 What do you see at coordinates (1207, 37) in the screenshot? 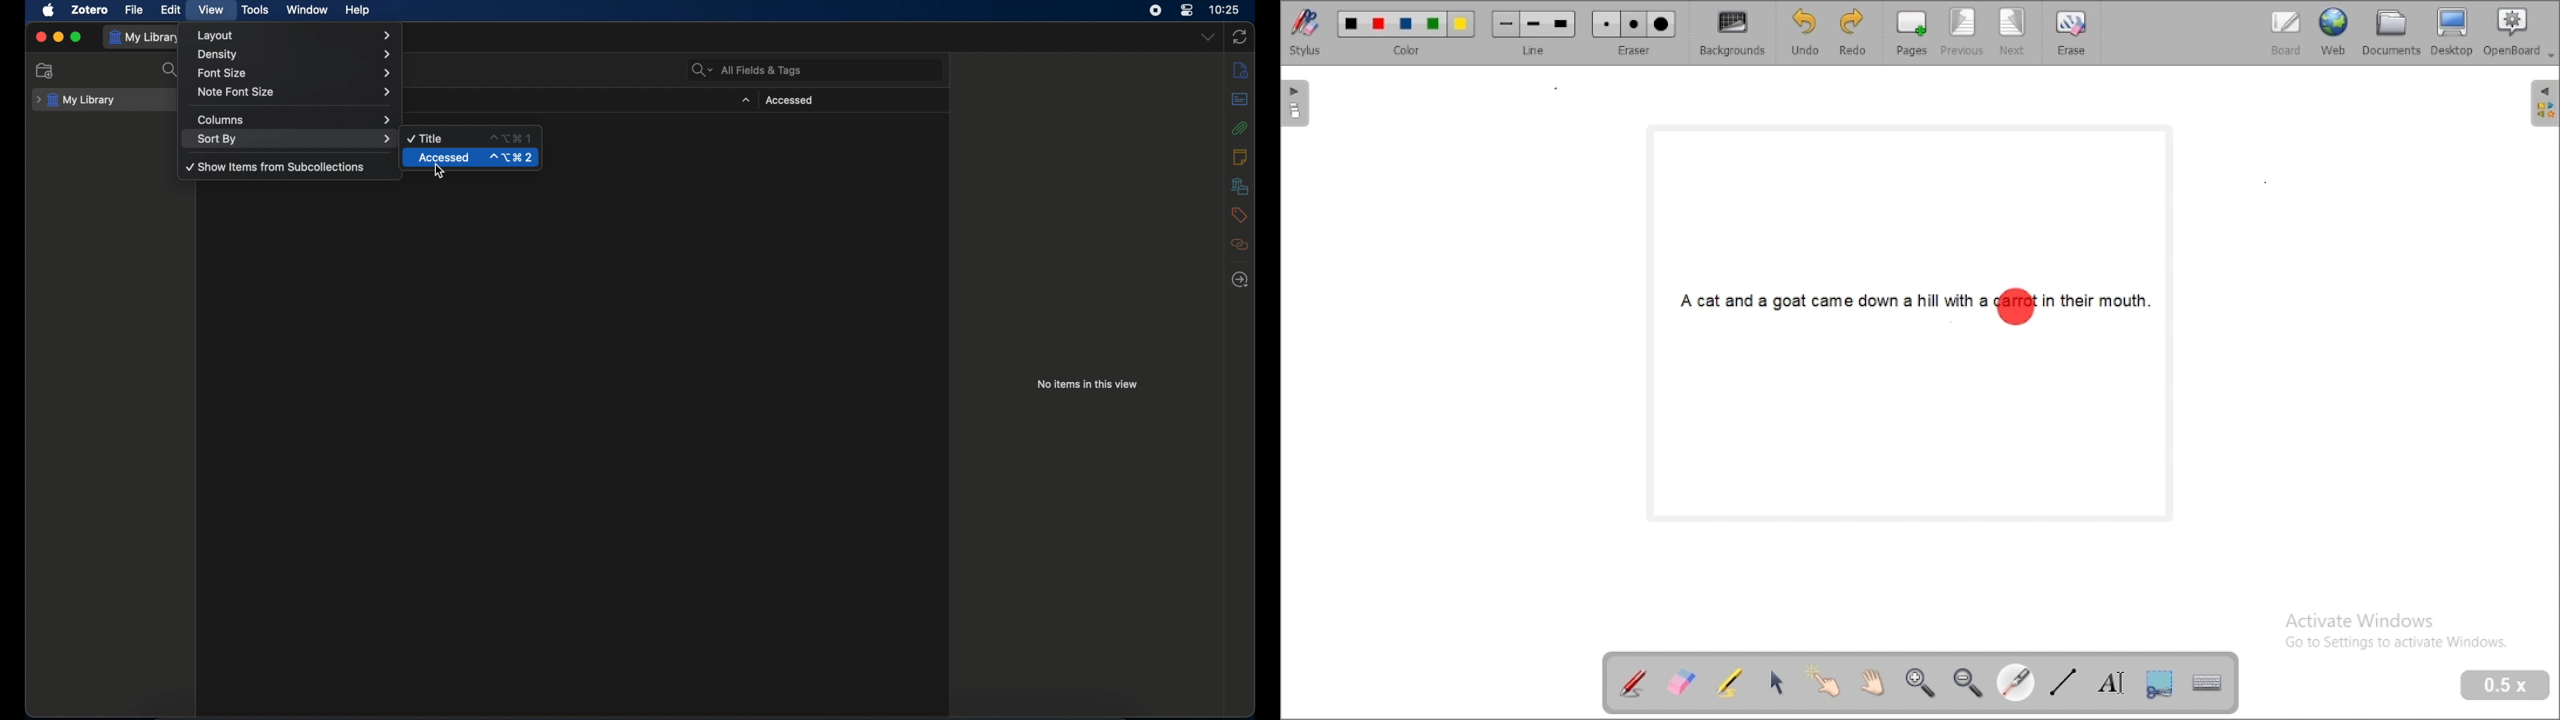
I see `dropdown` at bounding box center [1207, 37].